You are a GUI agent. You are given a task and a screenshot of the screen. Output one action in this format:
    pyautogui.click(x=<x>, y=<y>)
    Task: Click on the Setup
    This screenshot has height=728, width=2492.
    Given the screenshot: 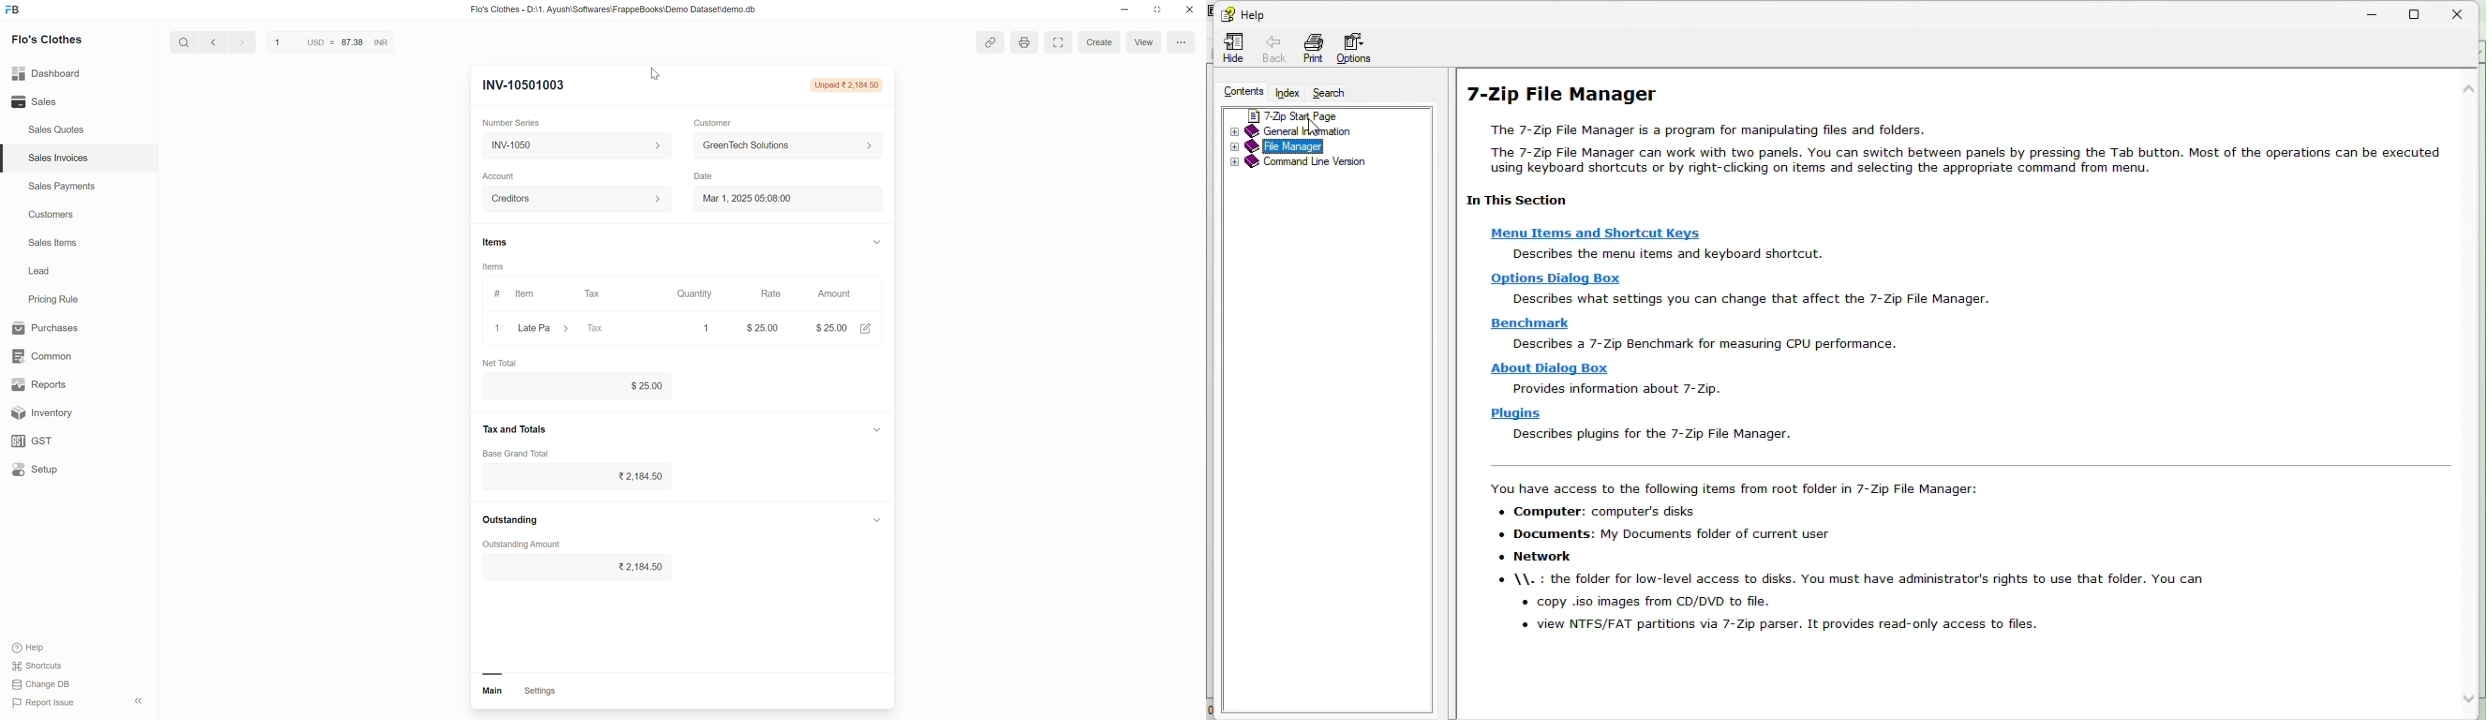 What is the action you would take?
    pyautogui.click(x=70, y=473)
    